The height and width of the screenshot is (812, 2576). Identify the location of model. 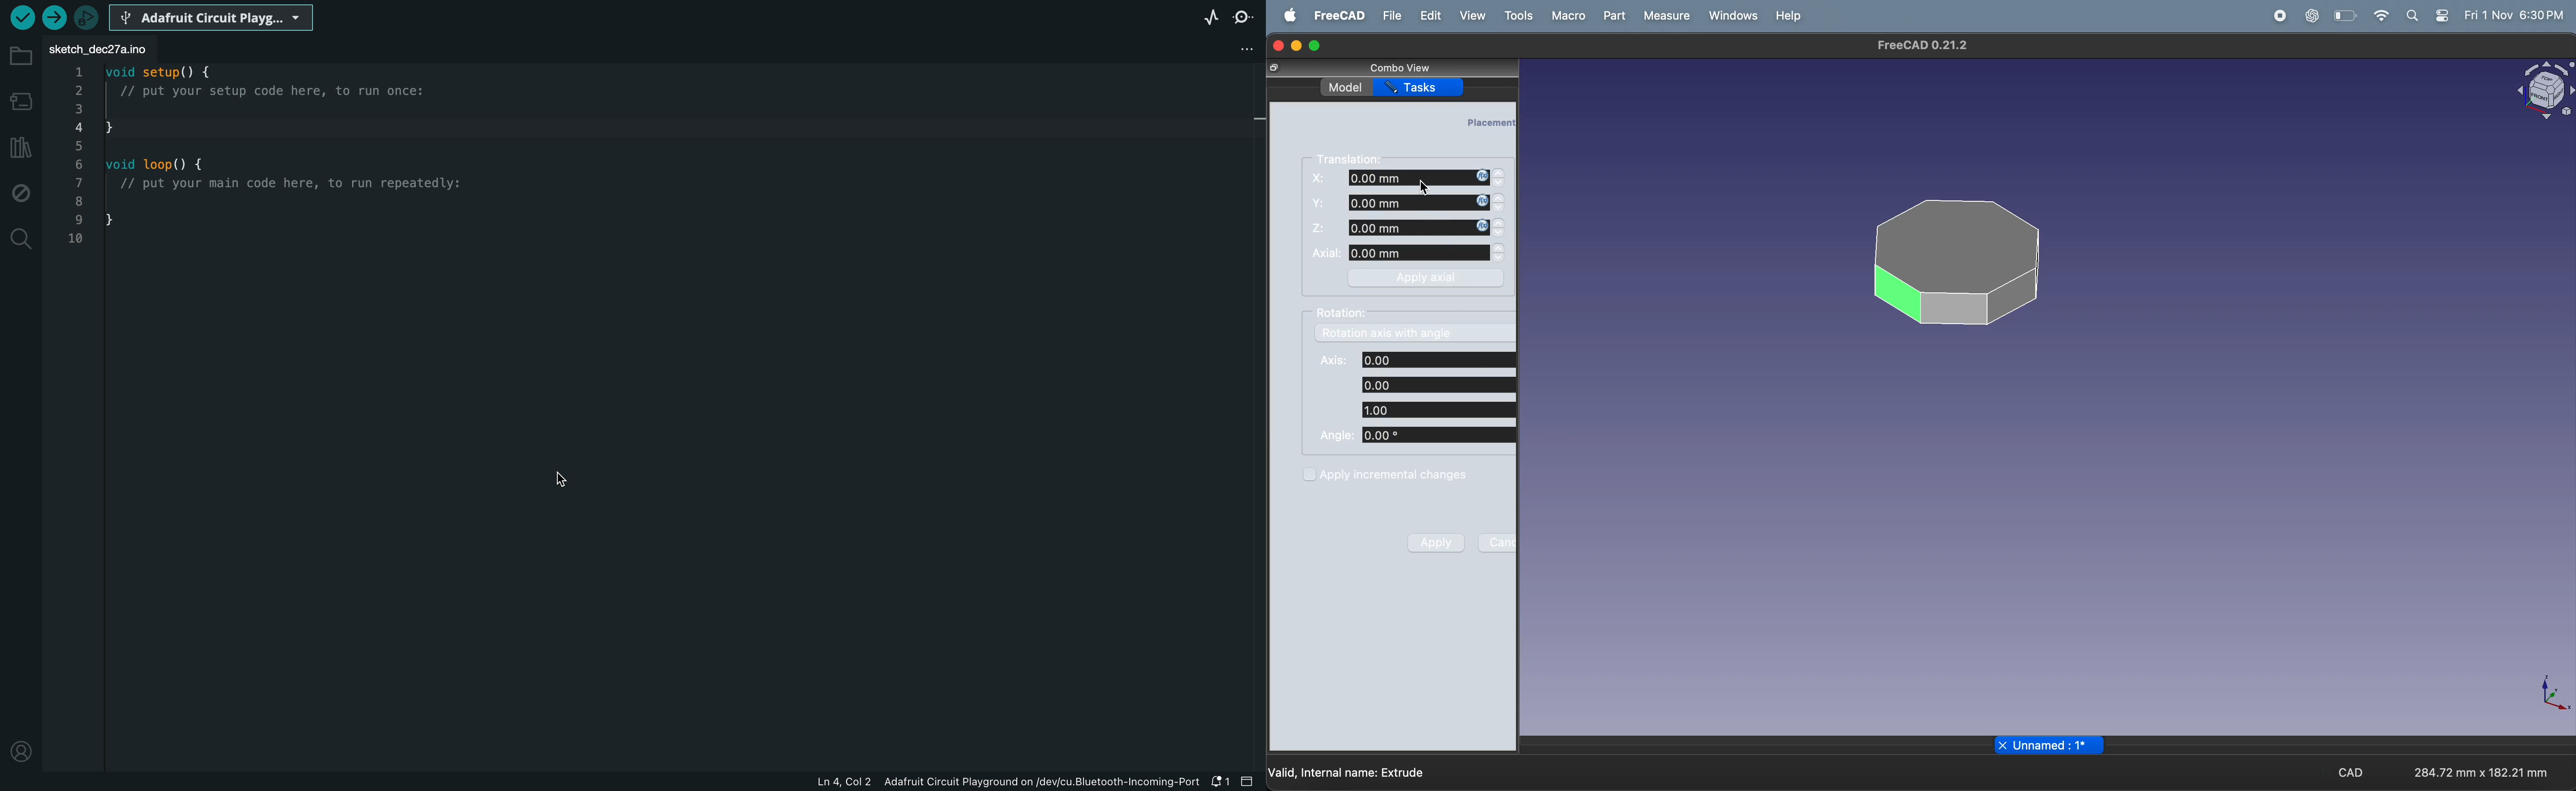
(1345, 86).